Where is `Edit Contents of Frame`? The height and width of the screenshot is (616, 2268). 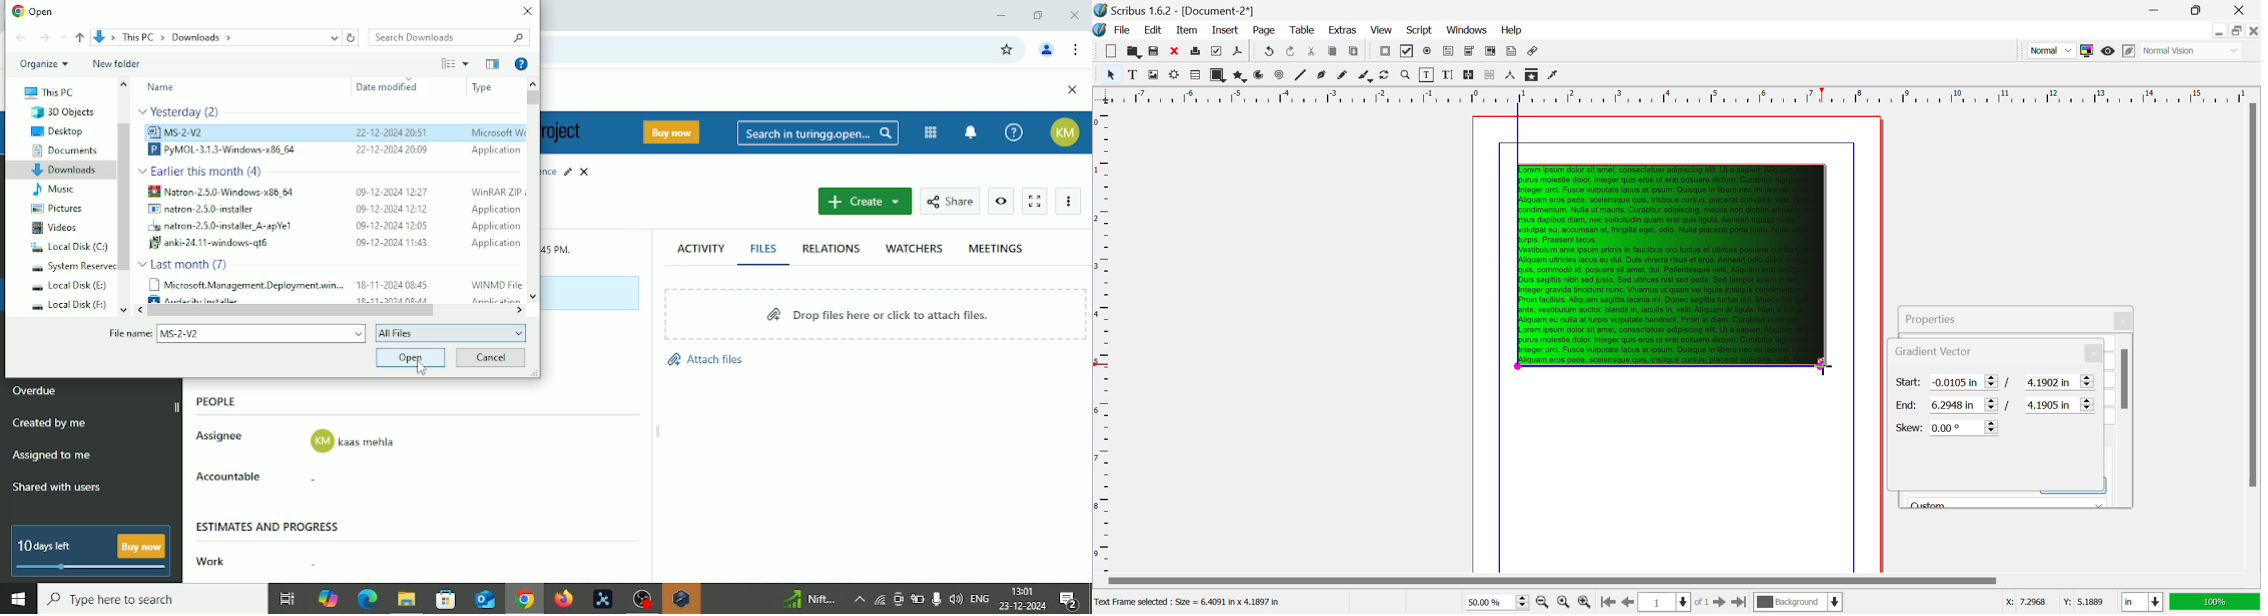 Edit Contents of Frame is located at coordinates (1428, 75).